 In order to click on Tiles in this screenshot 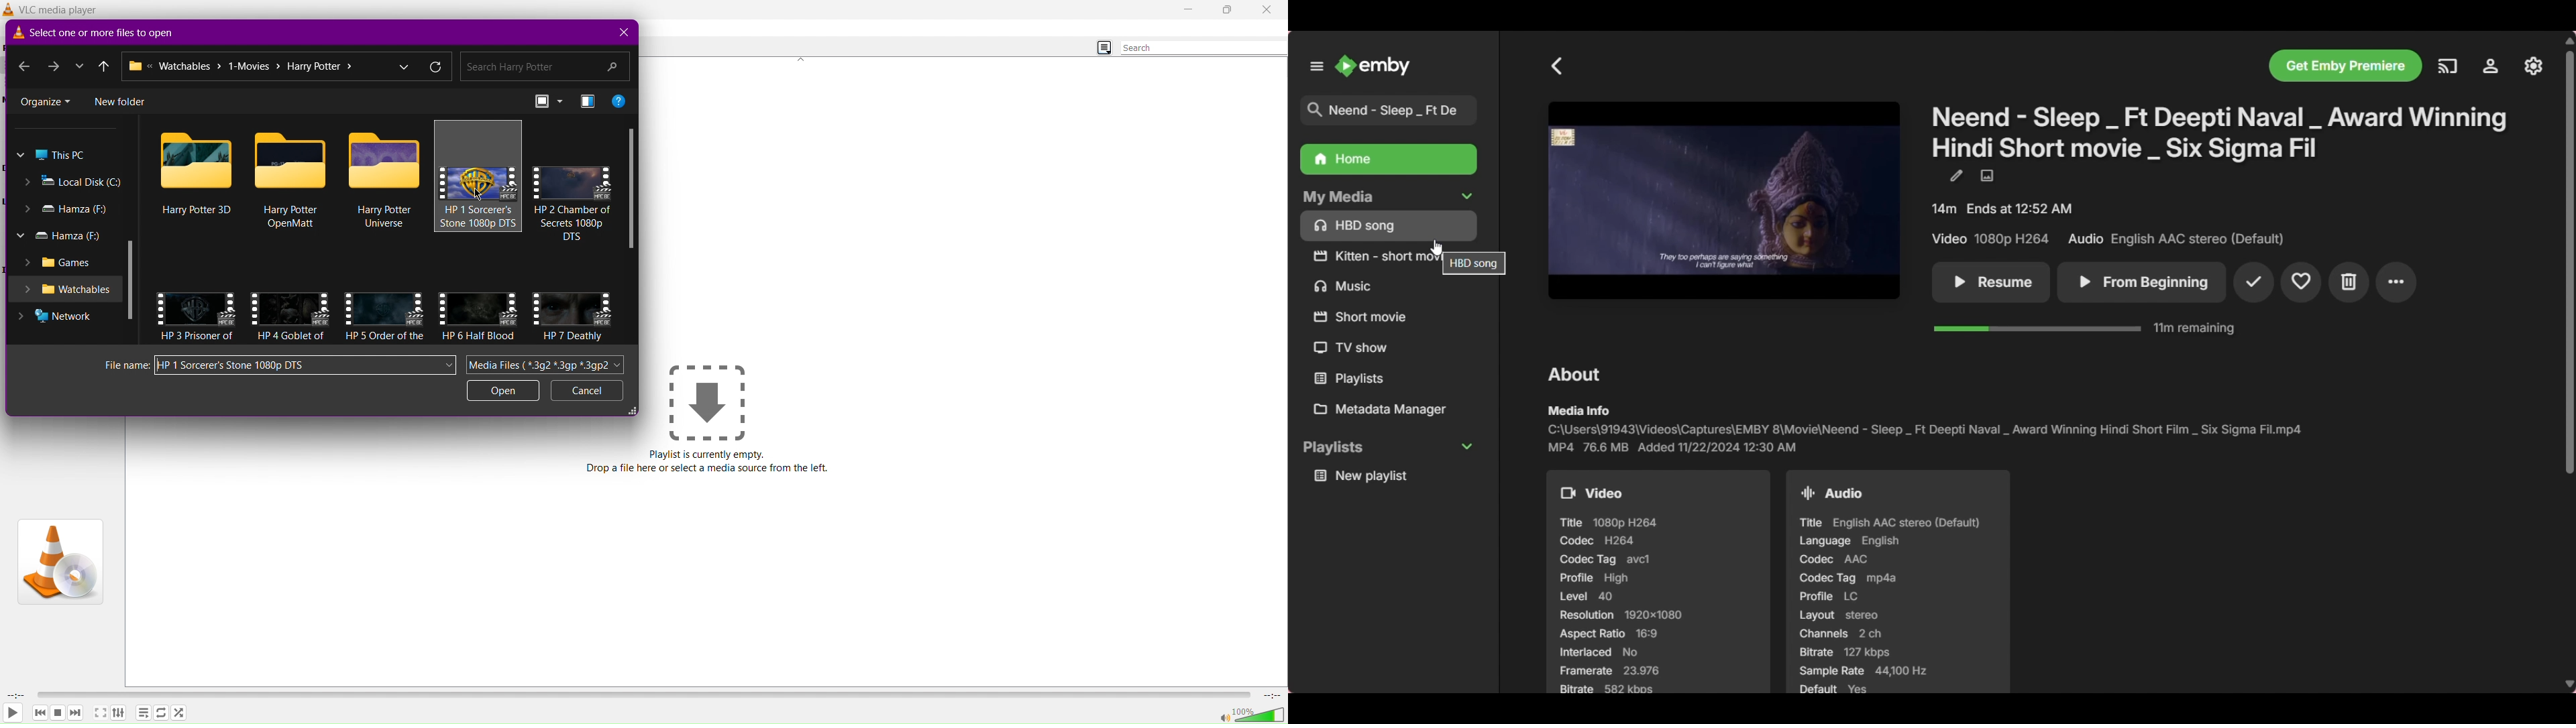, I will do `click(547, 101)`.